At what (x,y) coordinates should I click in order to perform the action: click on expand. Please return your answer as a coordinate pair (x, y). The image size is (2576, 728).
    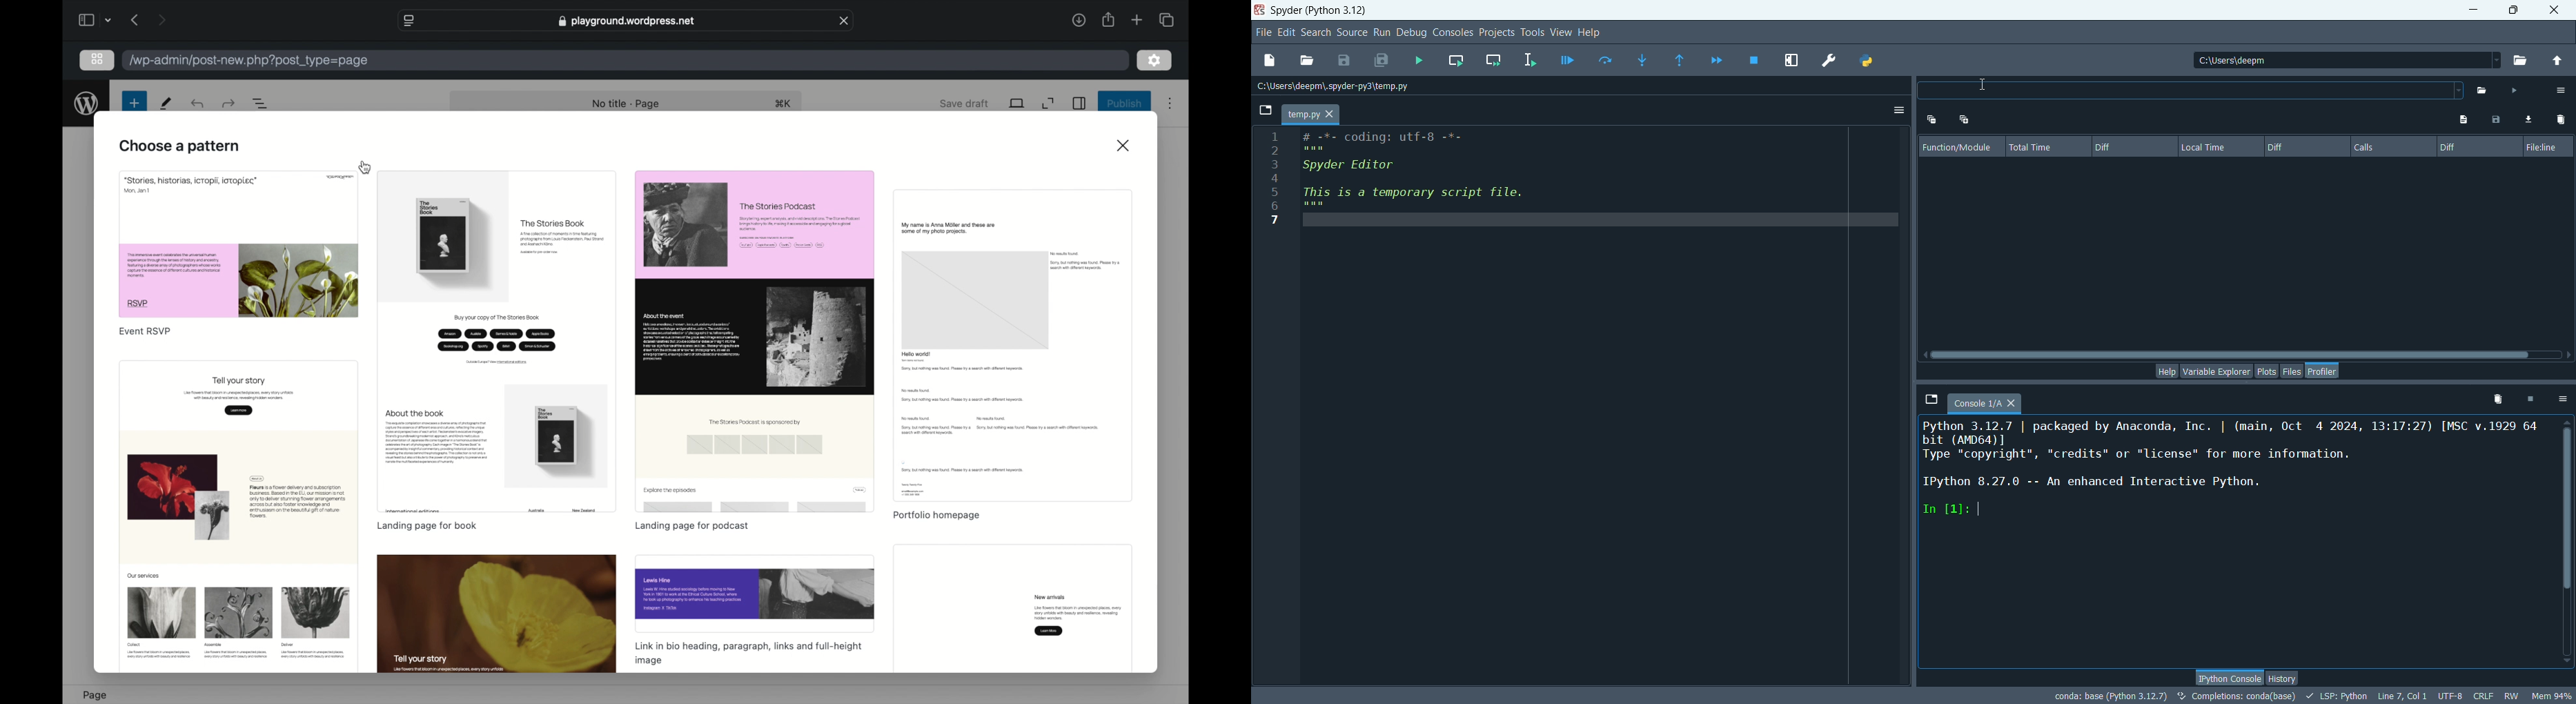
    Looking at the image, I should click on (1049, 103).